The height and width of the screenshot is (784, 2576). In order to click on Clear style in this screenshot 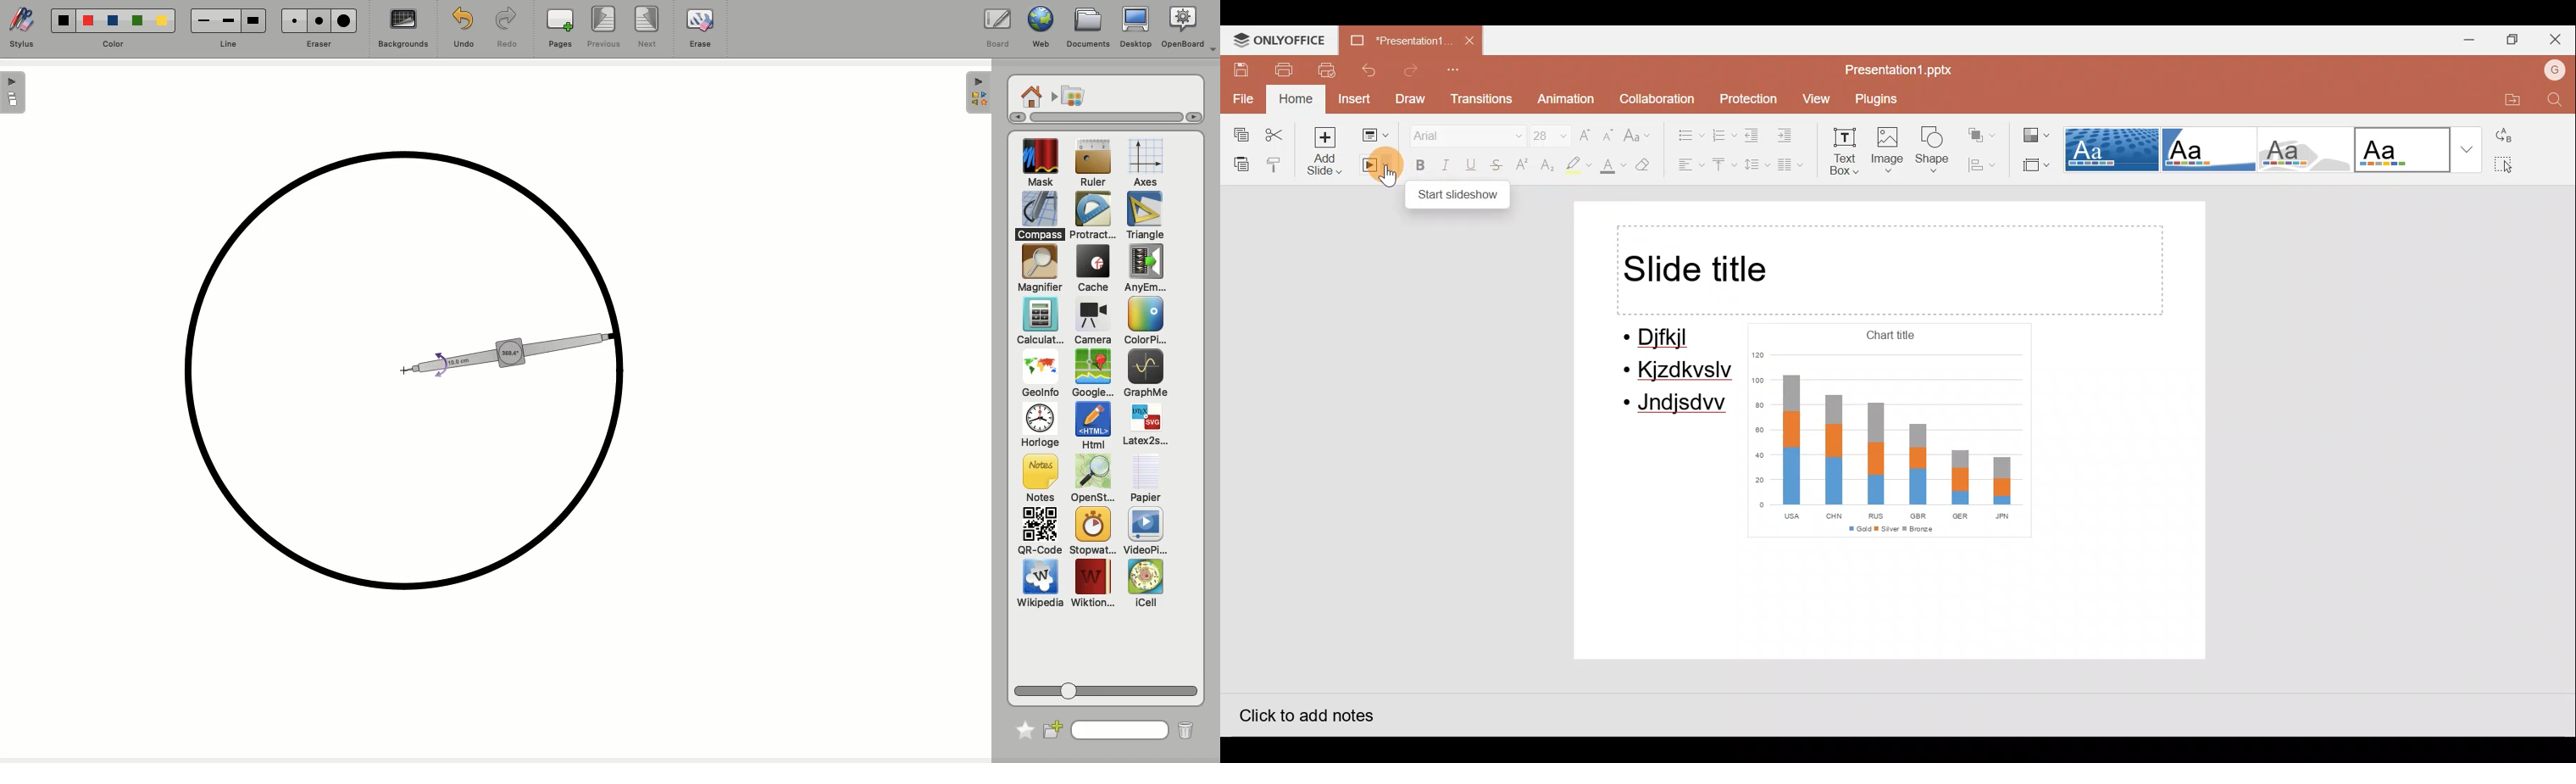, I will do `click(1650, 167)`.